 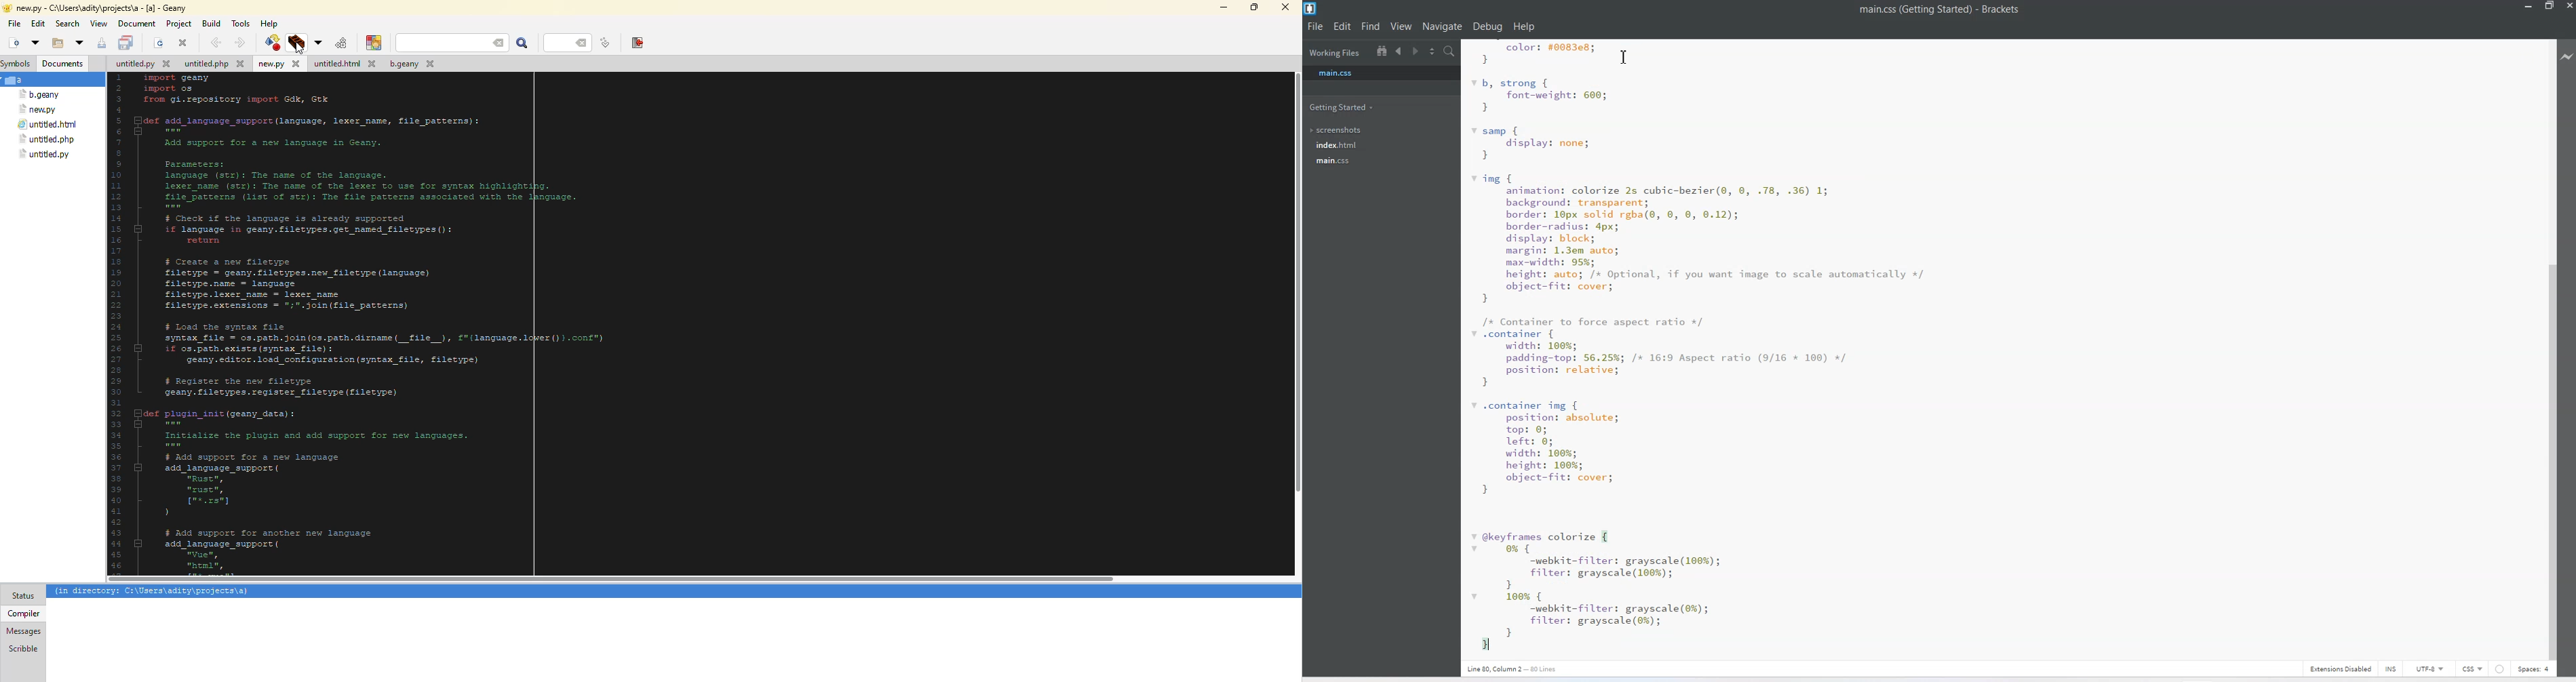 What do you see at coordinates (2432, 669) in the screenshot?
I see `UTF-8` at bounding box center [2432, 669].